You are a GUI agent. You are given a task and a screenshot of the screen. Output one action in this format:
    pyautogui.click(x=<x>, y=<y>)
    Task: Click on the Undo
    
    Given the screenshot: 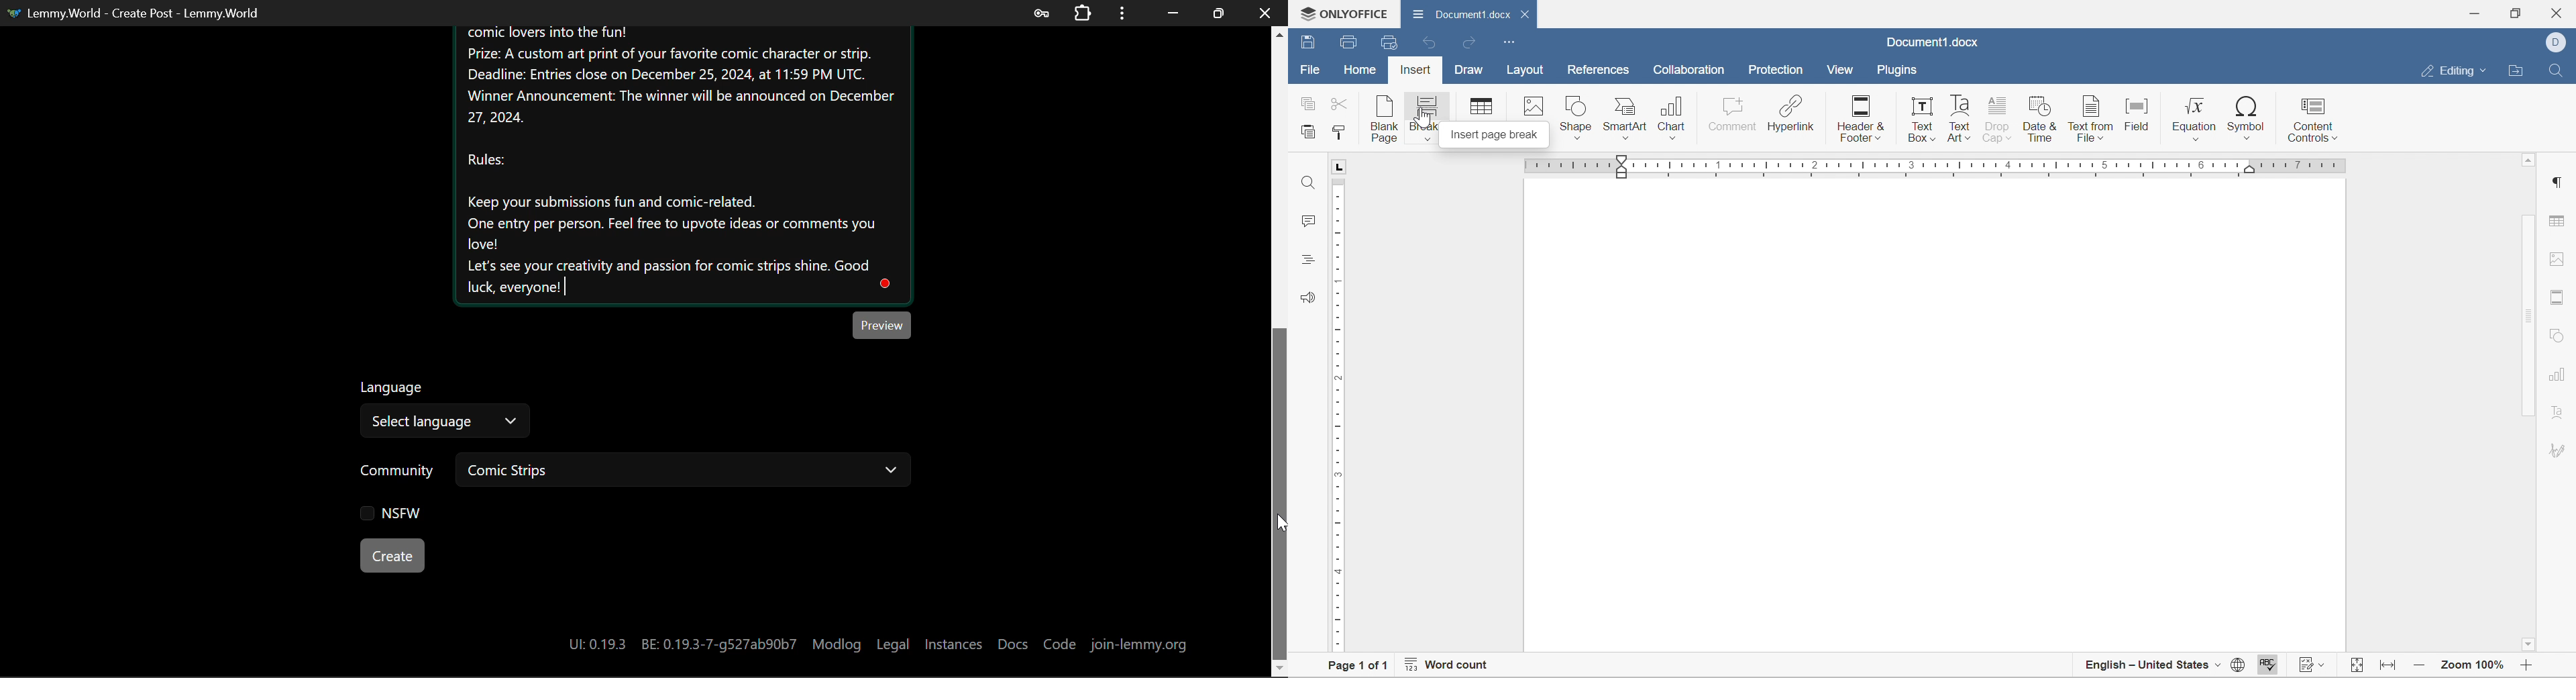 What is the action you would take?
    pyautogui.click(x=1431, y=42)
    